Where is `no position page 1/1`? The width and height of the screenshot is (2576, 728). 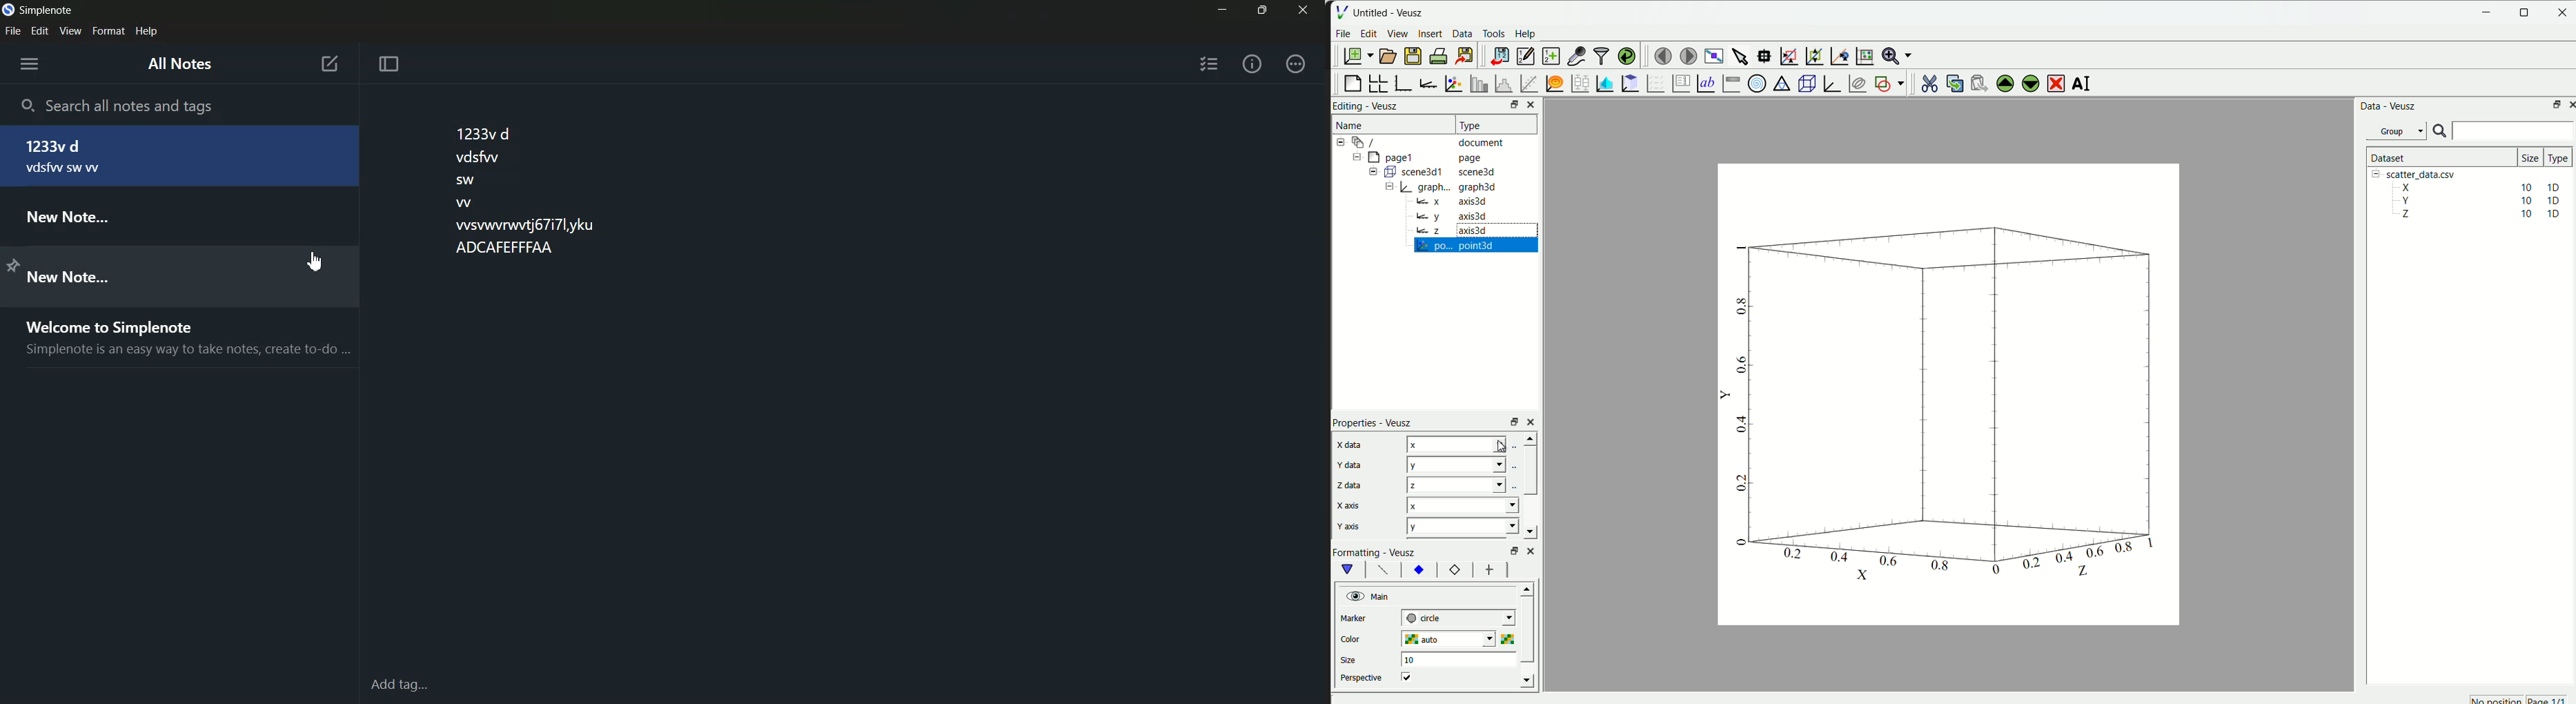
no position page 1/1 is located at coordinates (2522, 698).